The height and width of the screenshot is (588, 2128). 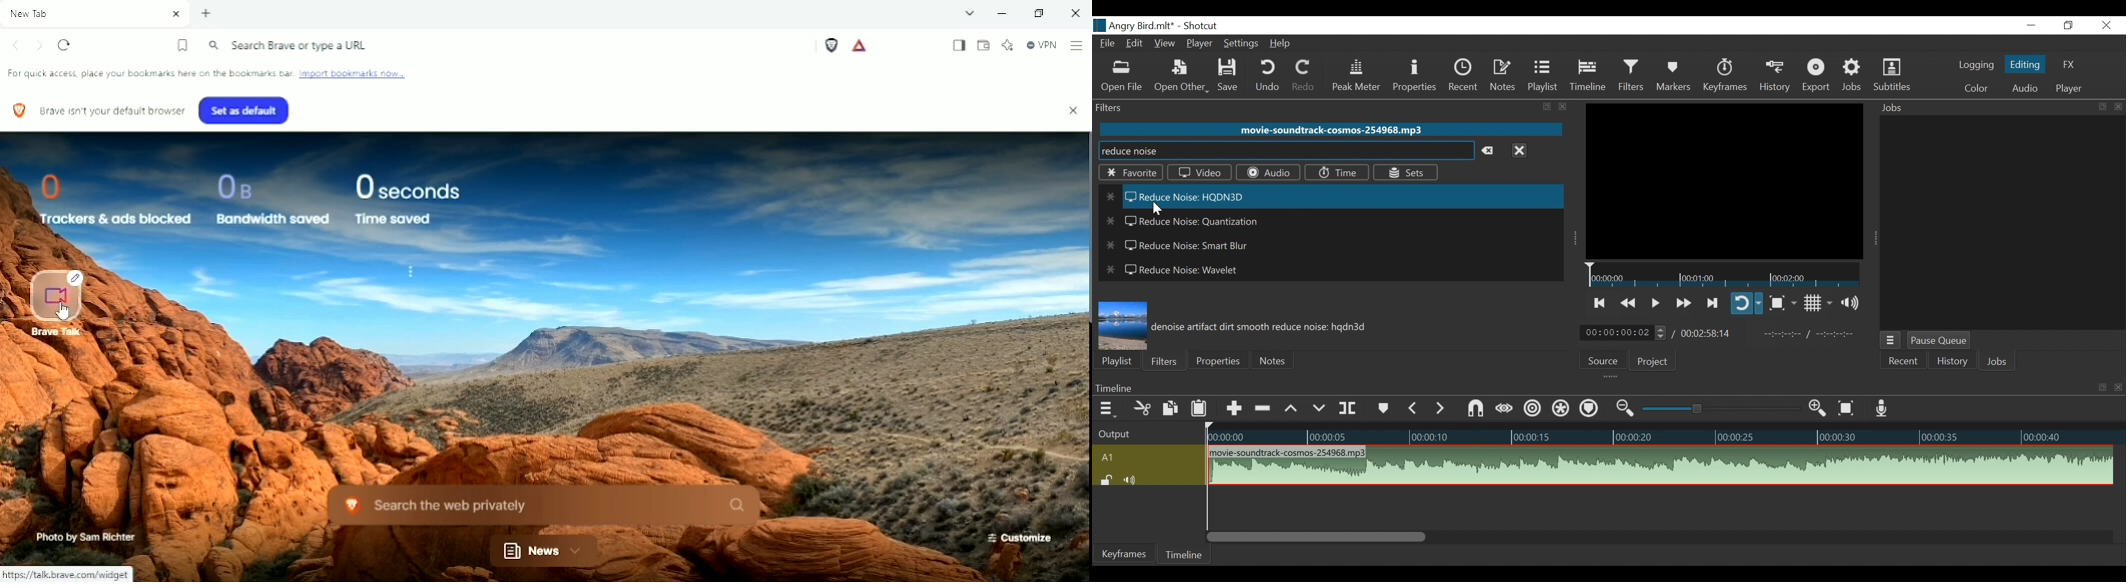 What do you see at coordinates (1317, 537) in the screenshot?
I see `Vertical Scroll bar` at bounding box center [1317, 537].